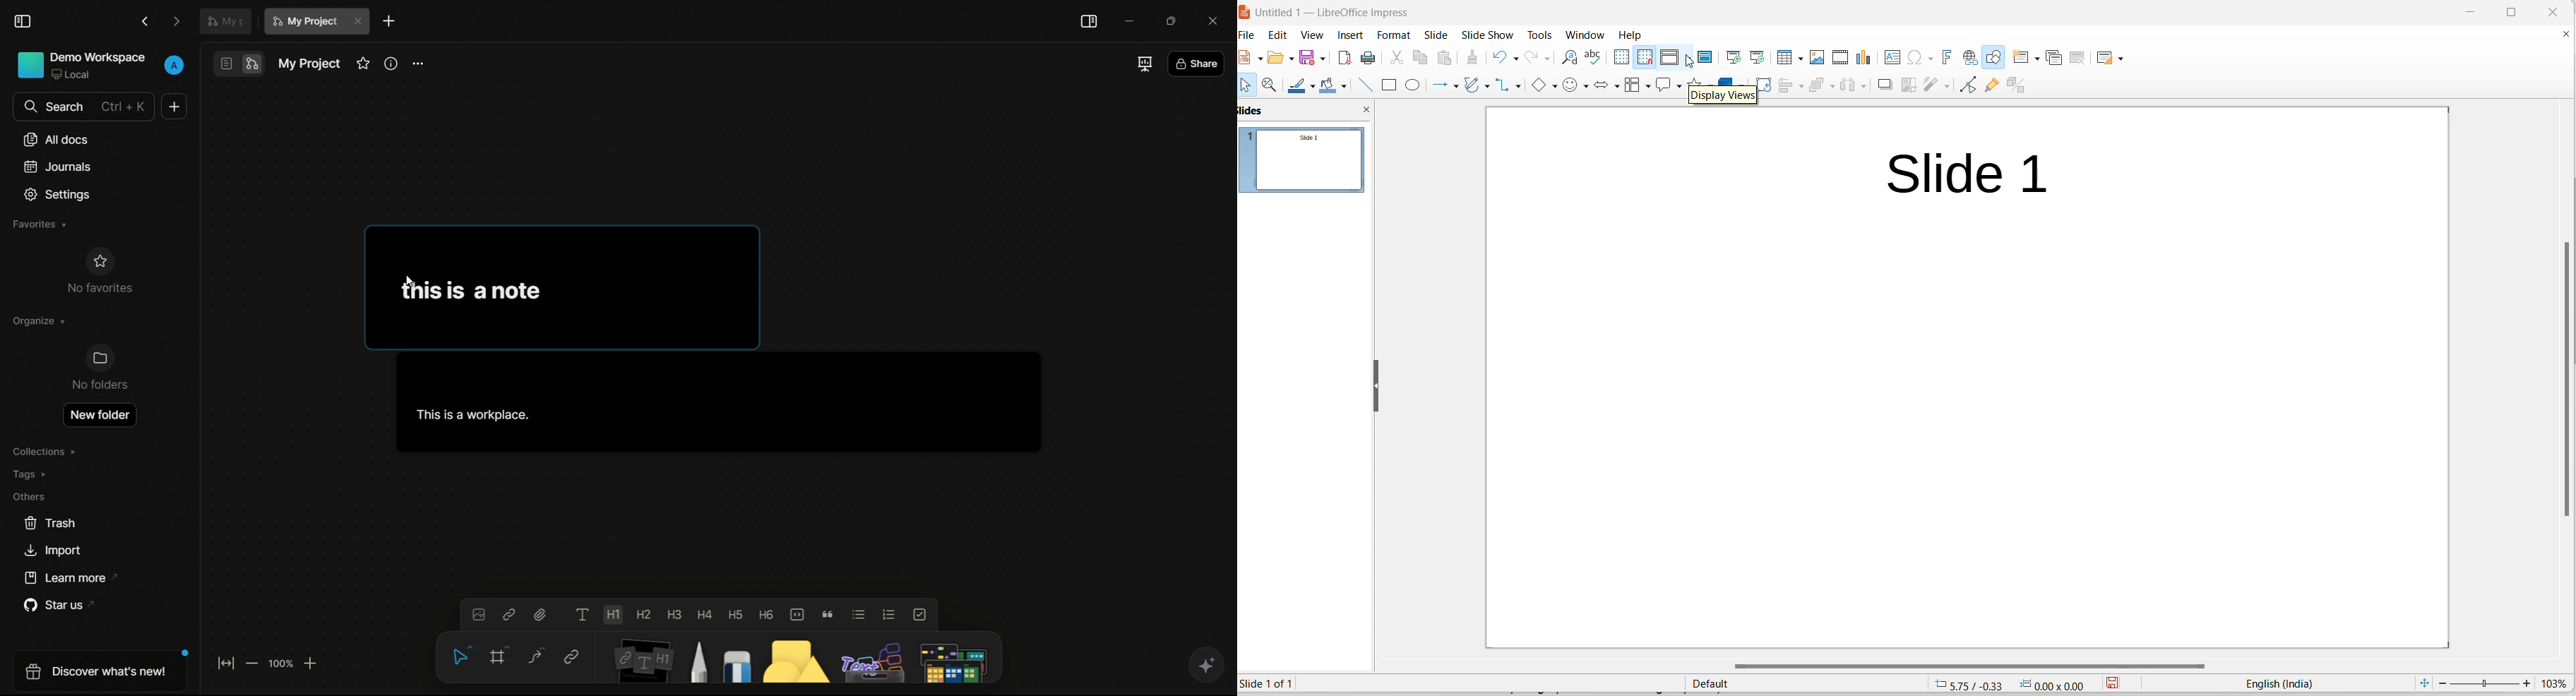  I want to click on resize, so click(1376, 384).